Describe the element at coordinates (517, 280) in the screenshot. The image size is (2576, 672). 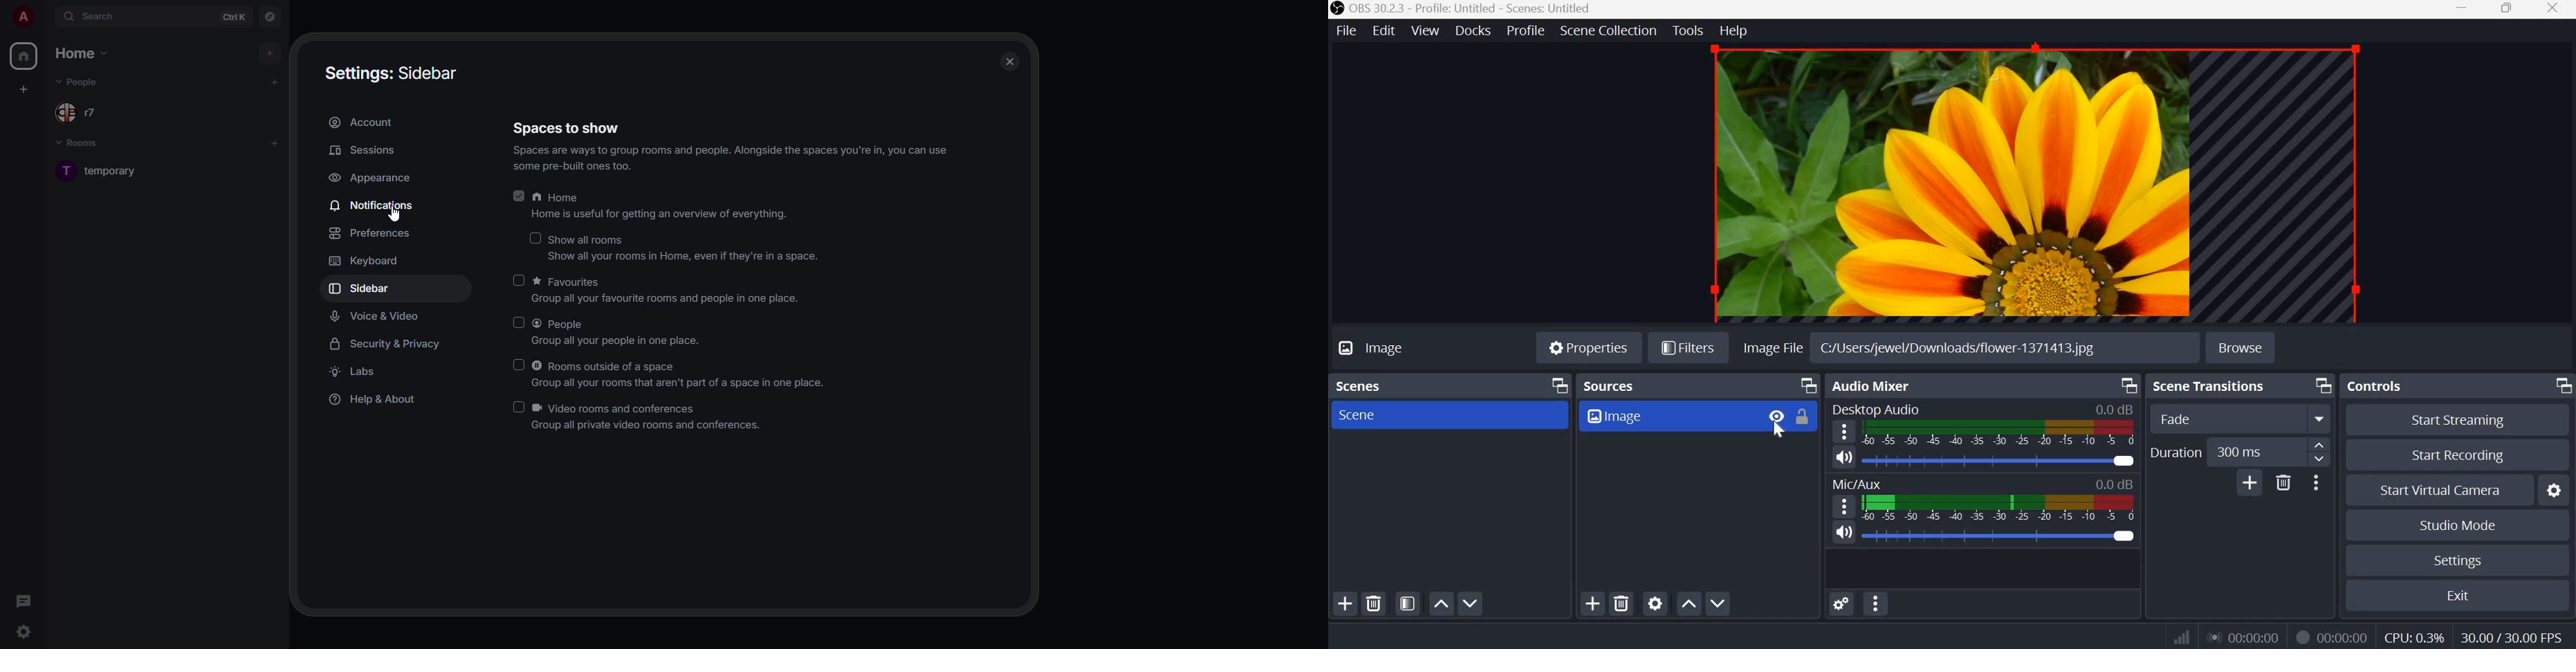
I see `click to enable` at that location.